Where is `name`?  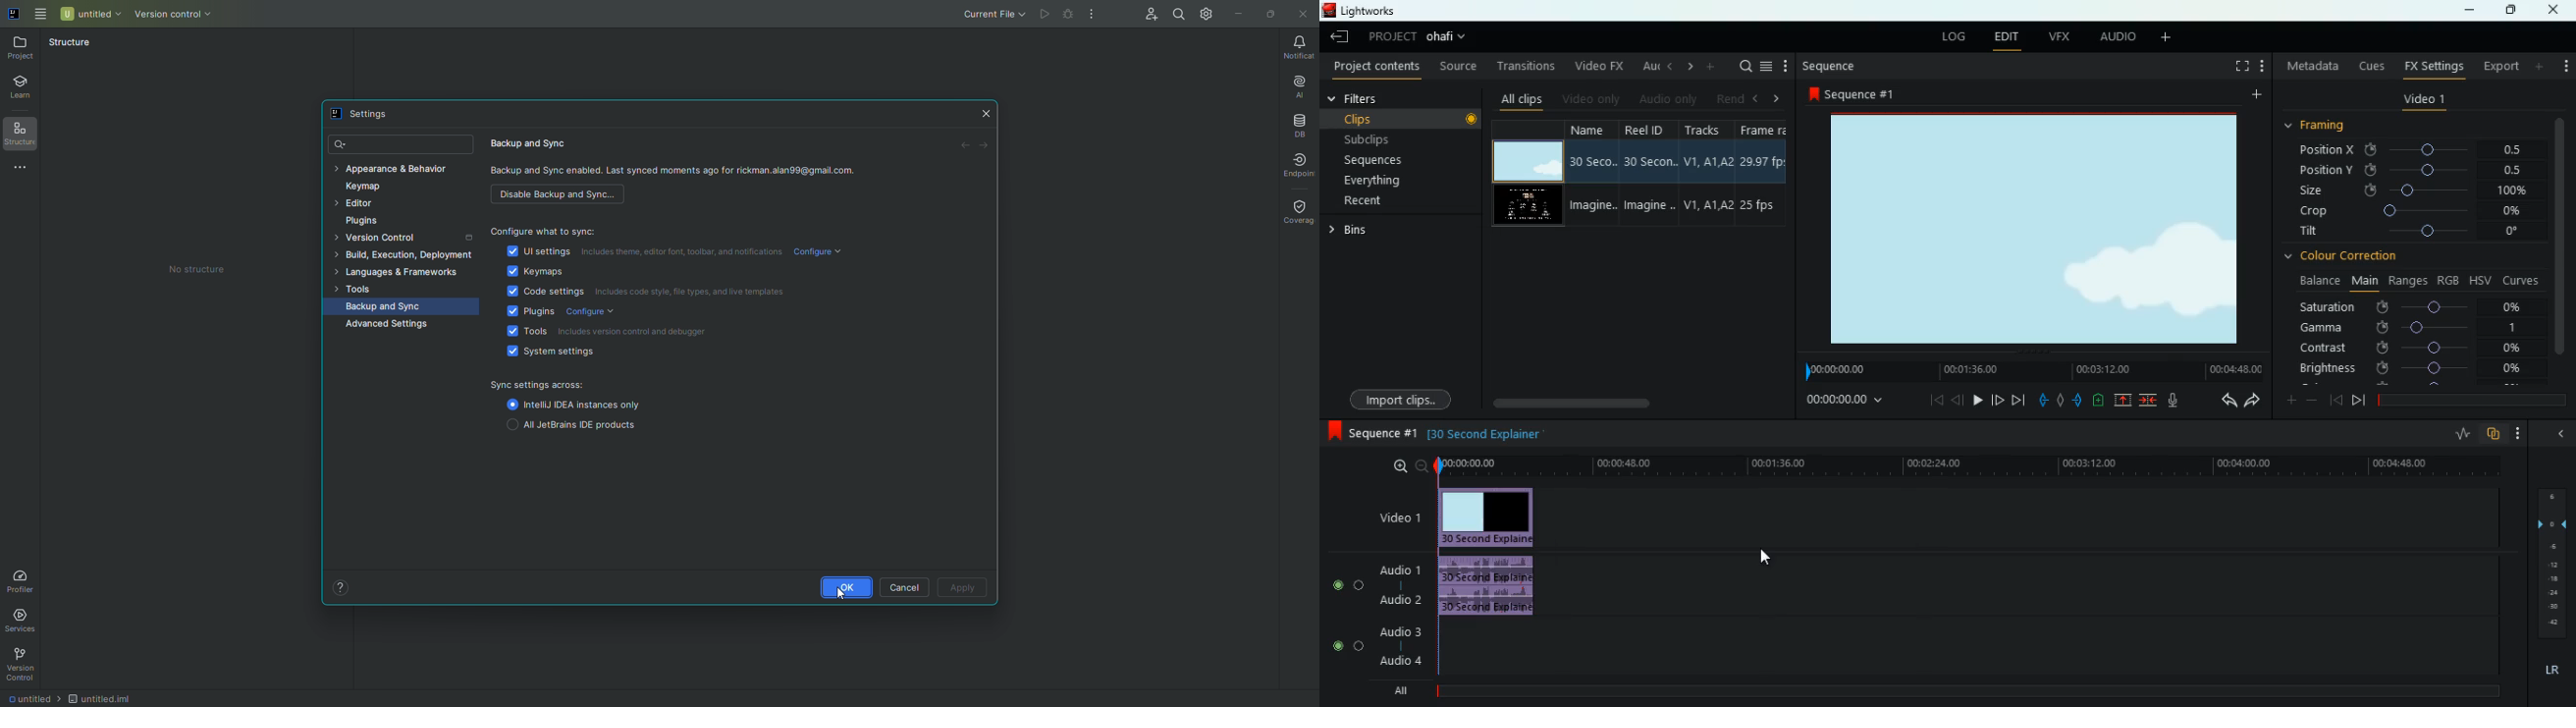
name is located at coordinates (1595, 132).